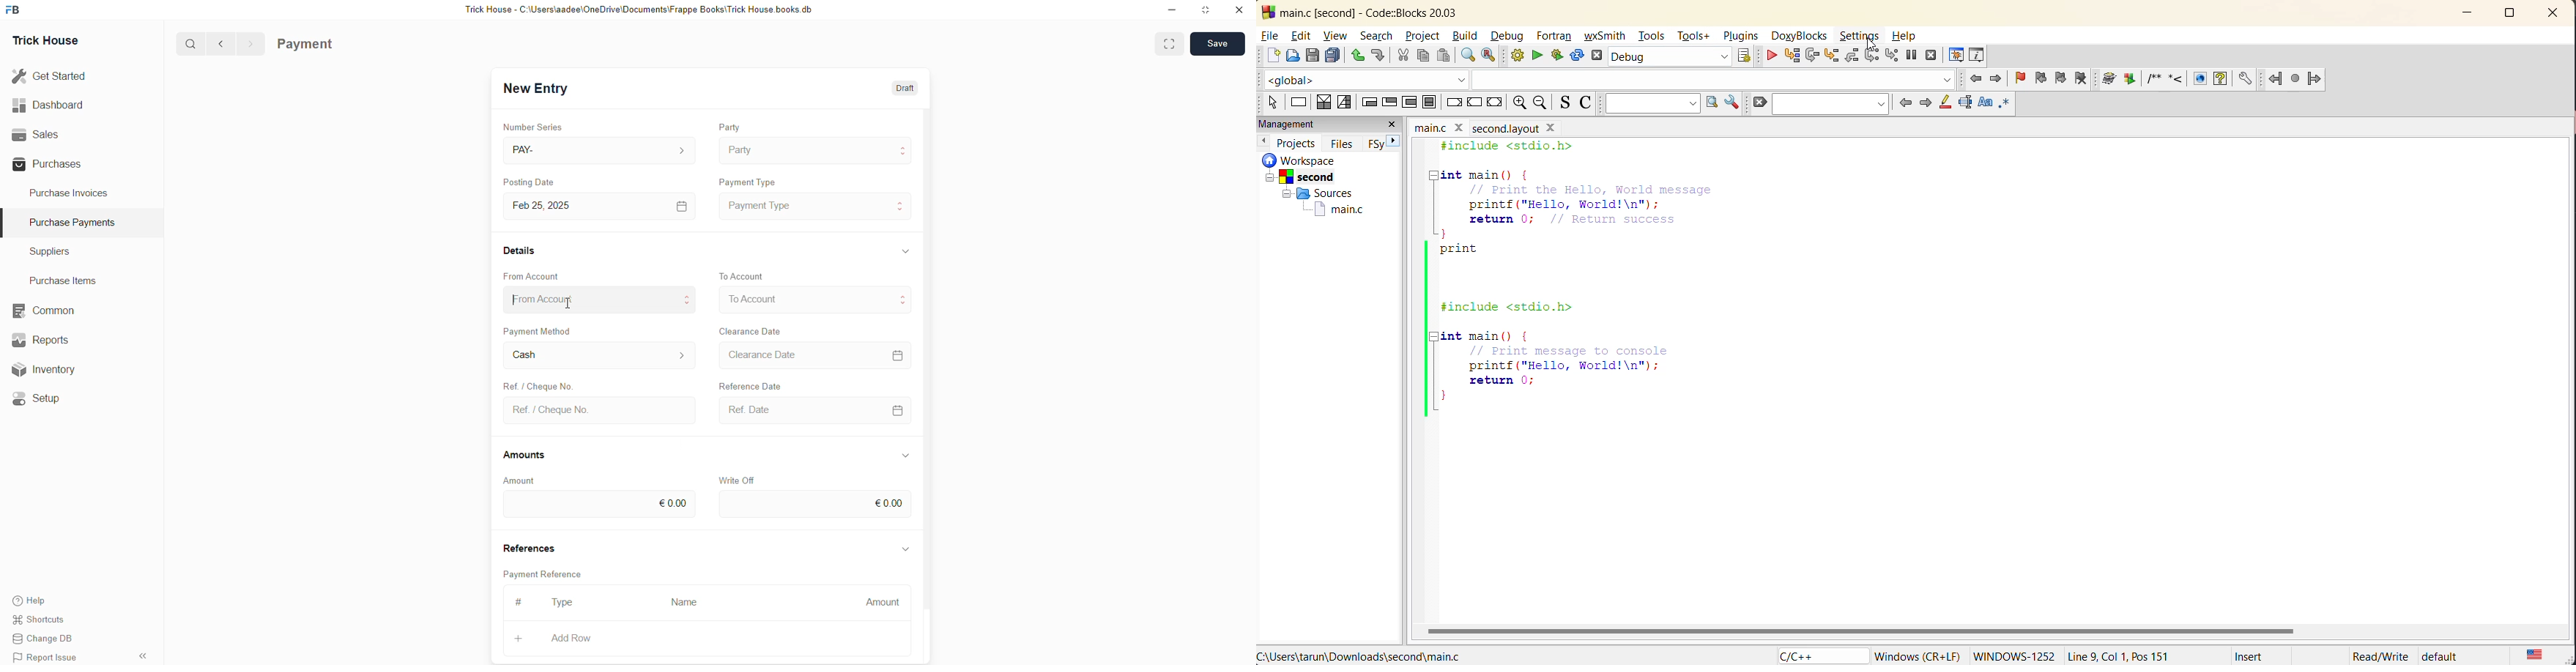  What do you see at coordinates (1459, 127) in the screenshot?
I see `close` at bounding box center [1459, 127].